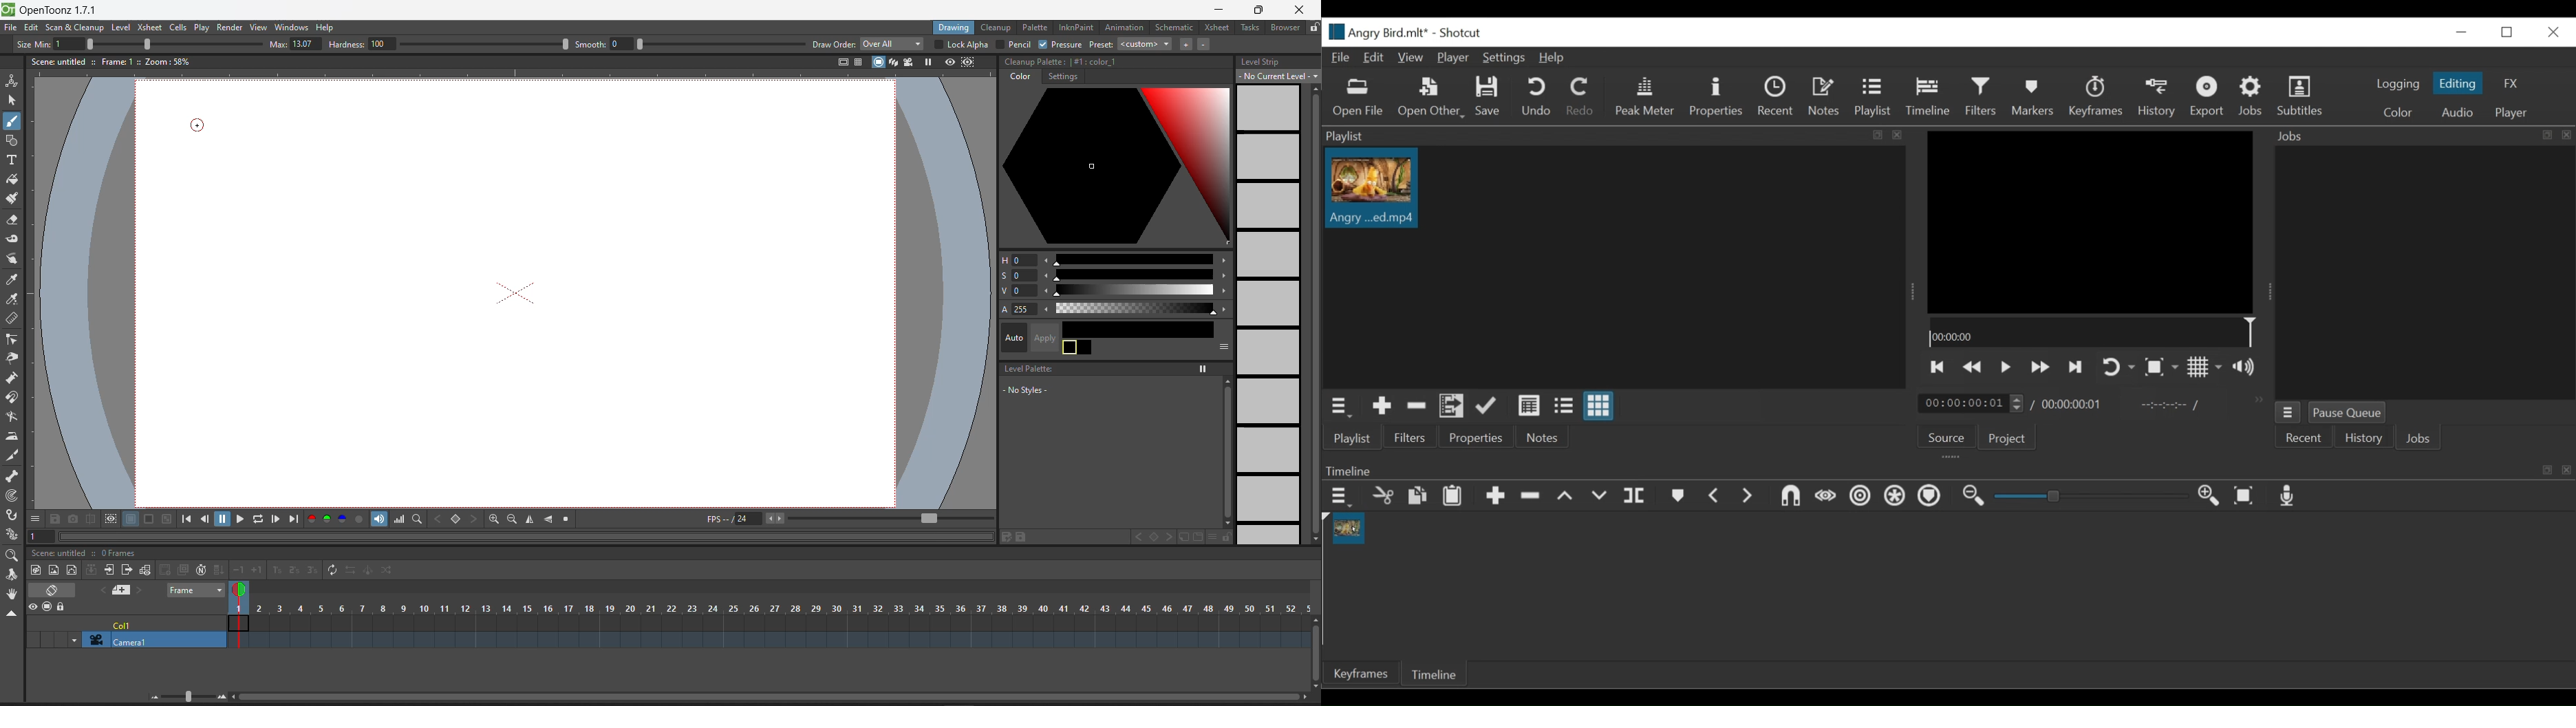  I want to click on type tool, so click(16, 160).